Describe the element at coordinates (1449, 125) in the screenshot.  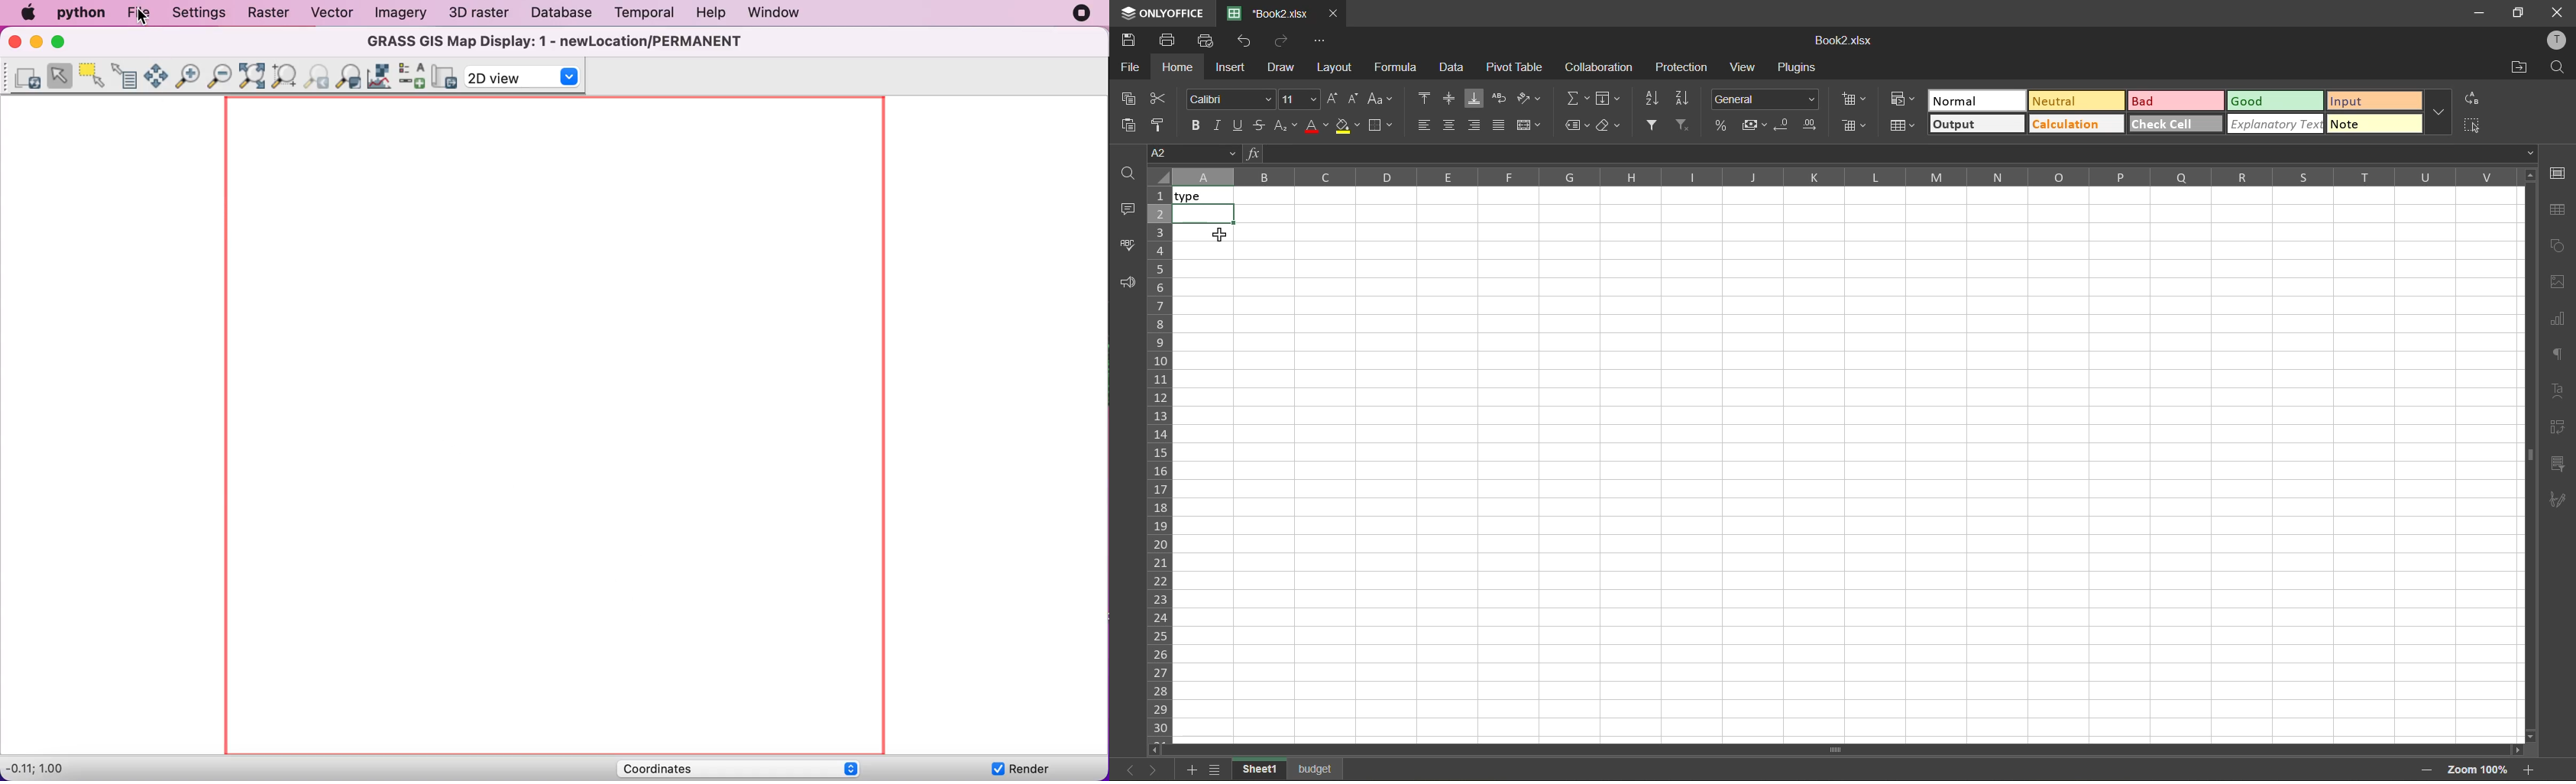
I see `align center` at that location.